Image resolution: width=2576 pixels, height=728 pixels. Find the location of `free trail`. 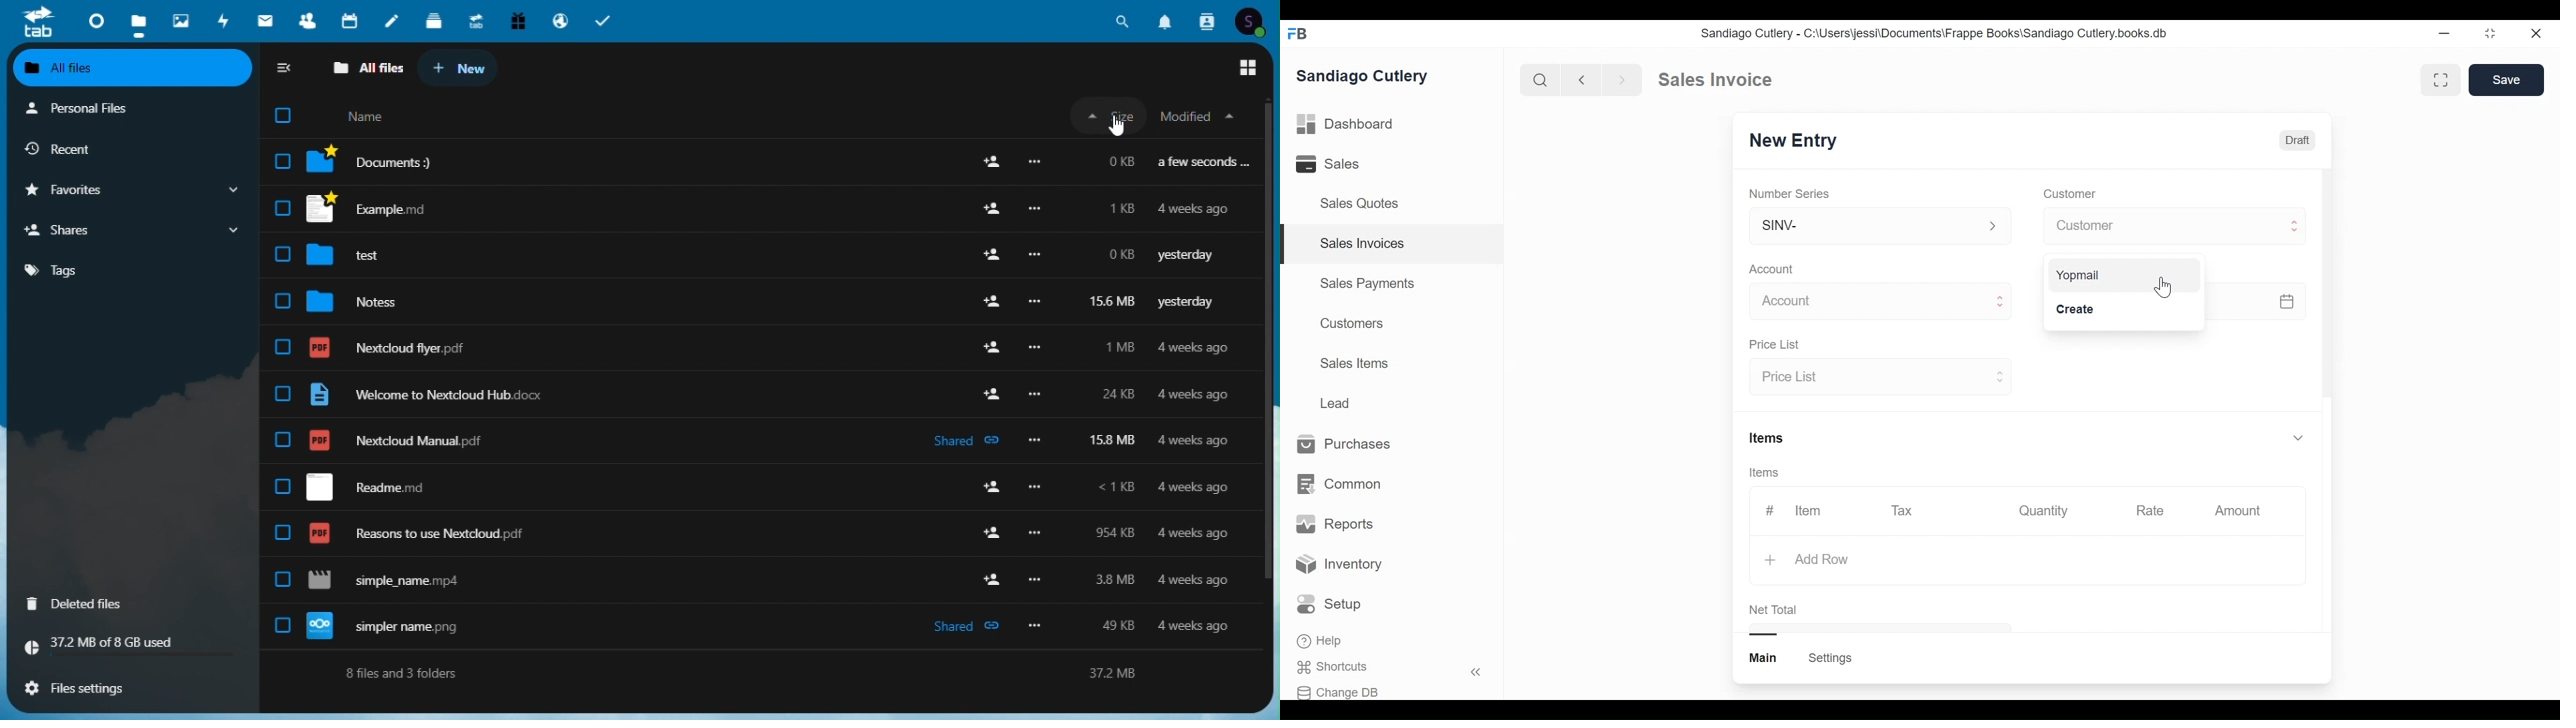

free trail is located at coordinates (517, 20).